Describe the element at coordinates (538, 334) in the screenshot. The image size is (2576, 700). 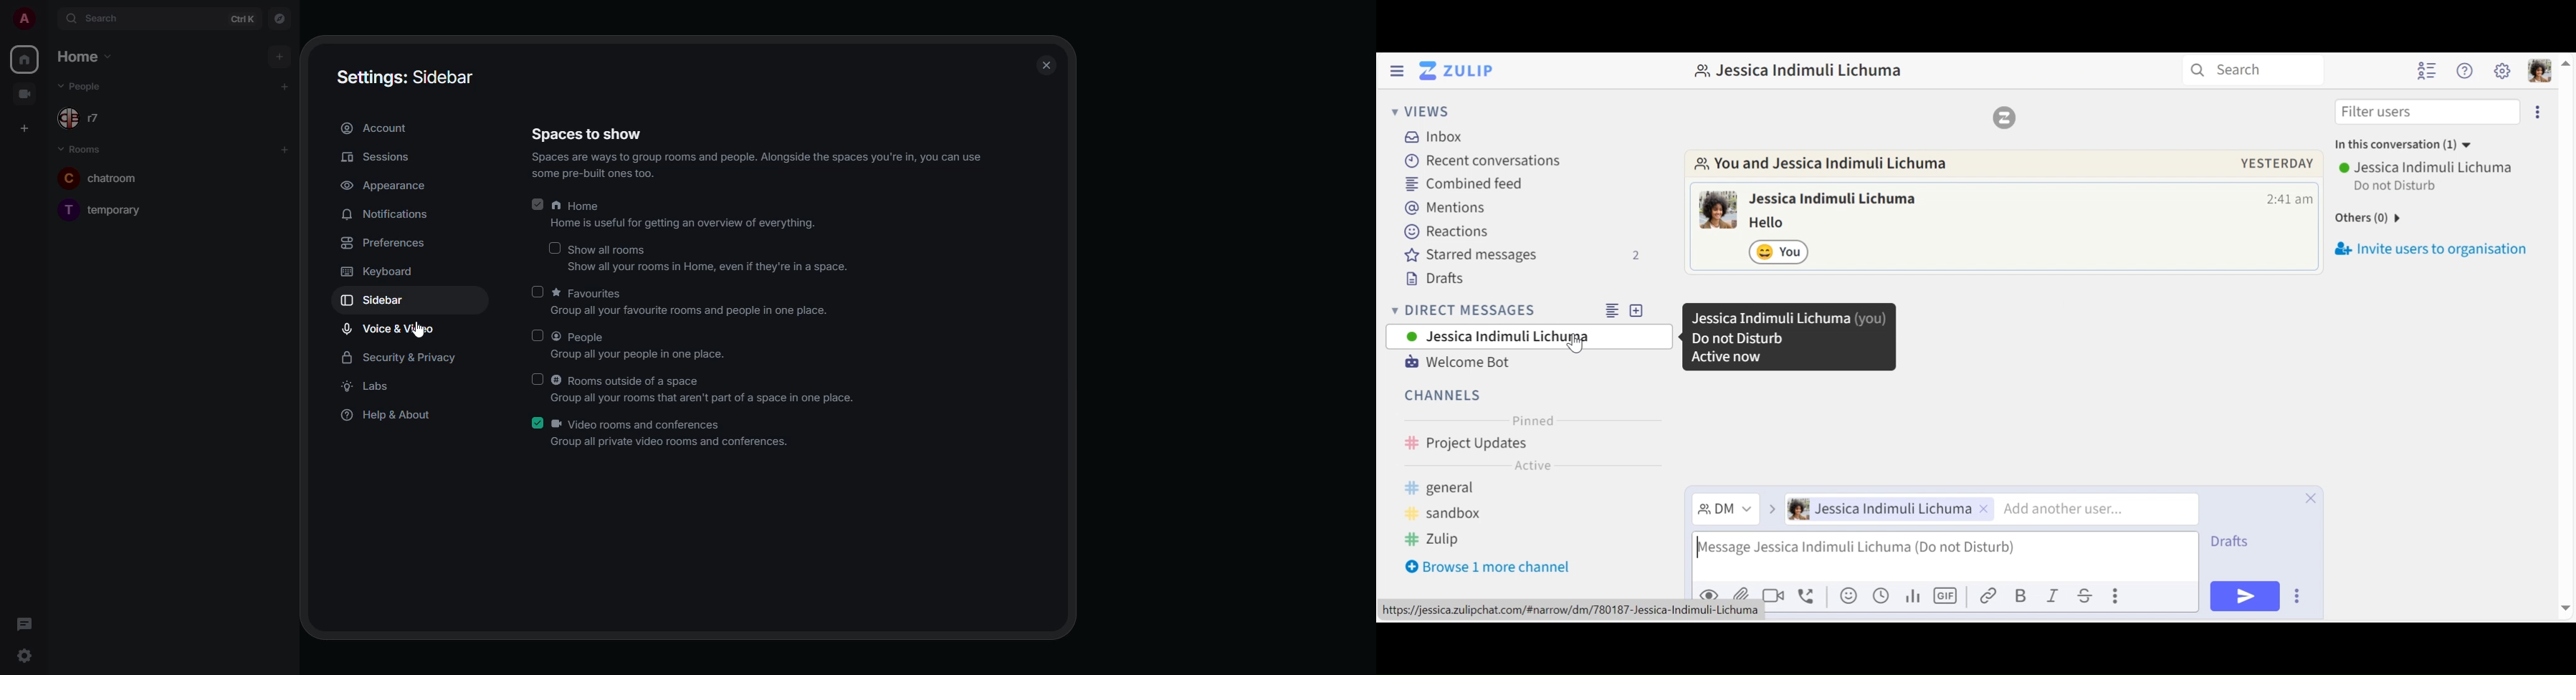
I see `click to enable` at that location.